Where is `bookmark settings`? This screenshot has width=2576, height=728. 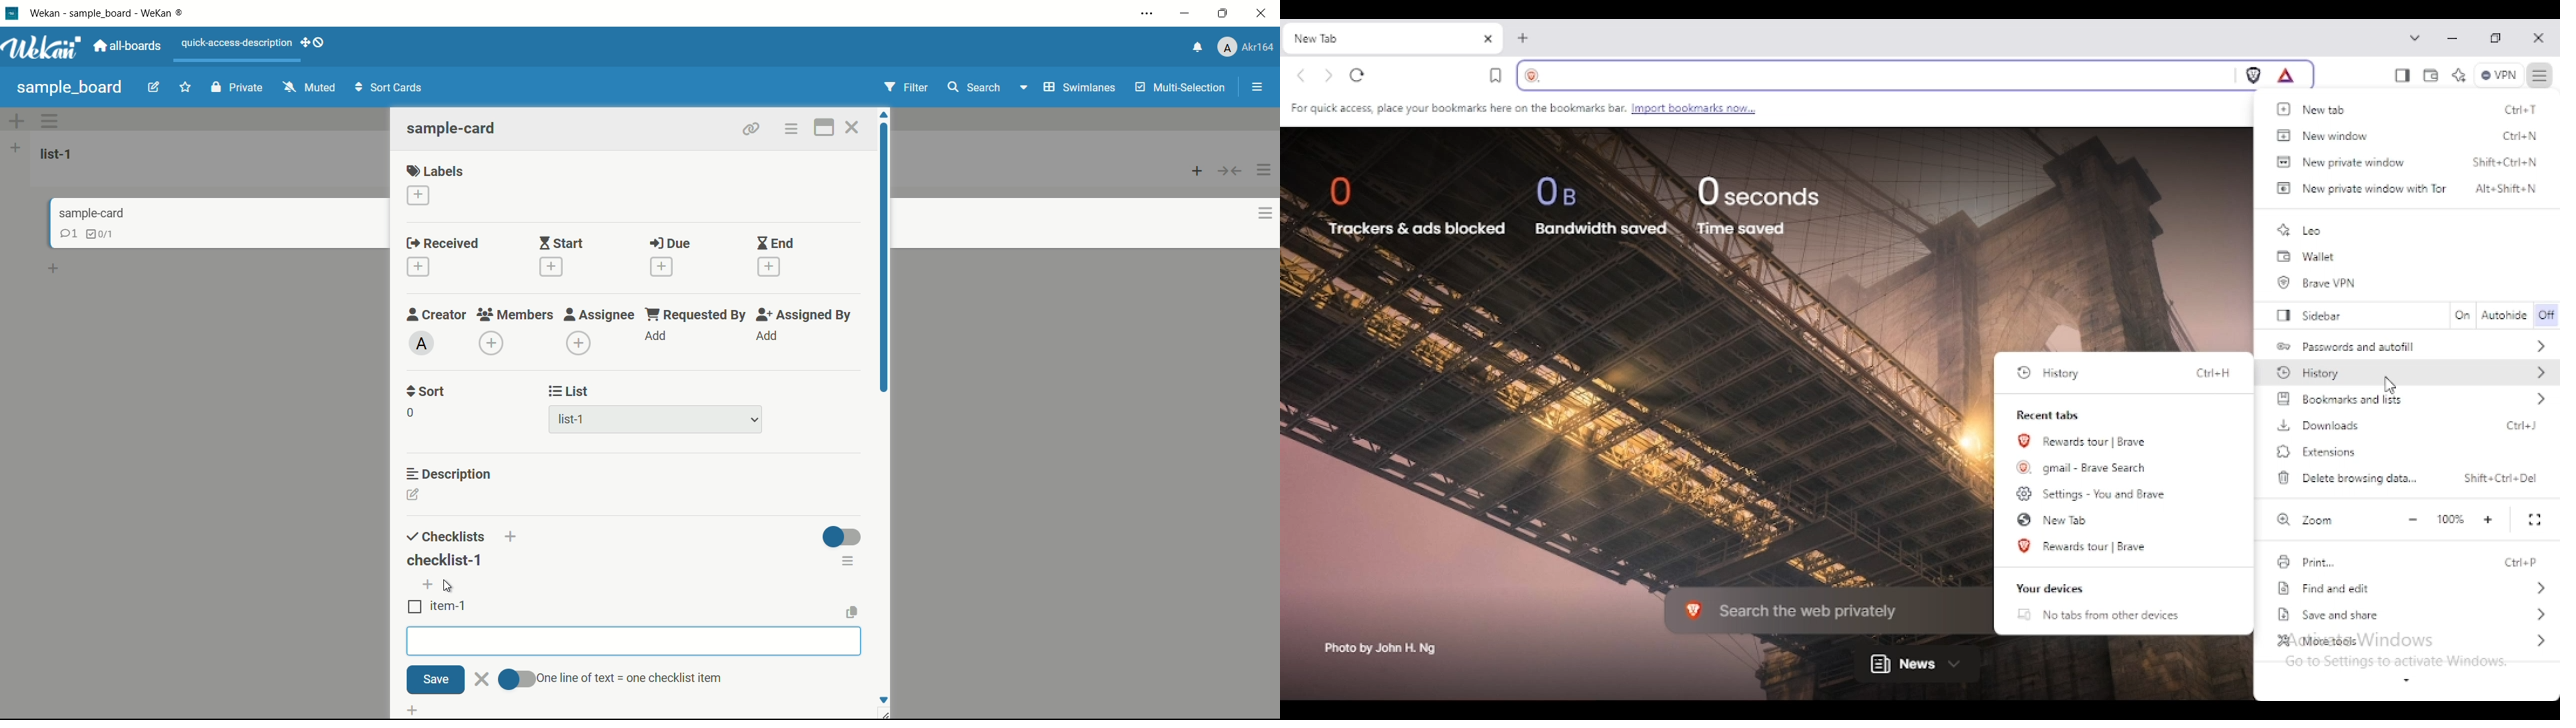
bookmark settings is located at coordinates (1523, 109).